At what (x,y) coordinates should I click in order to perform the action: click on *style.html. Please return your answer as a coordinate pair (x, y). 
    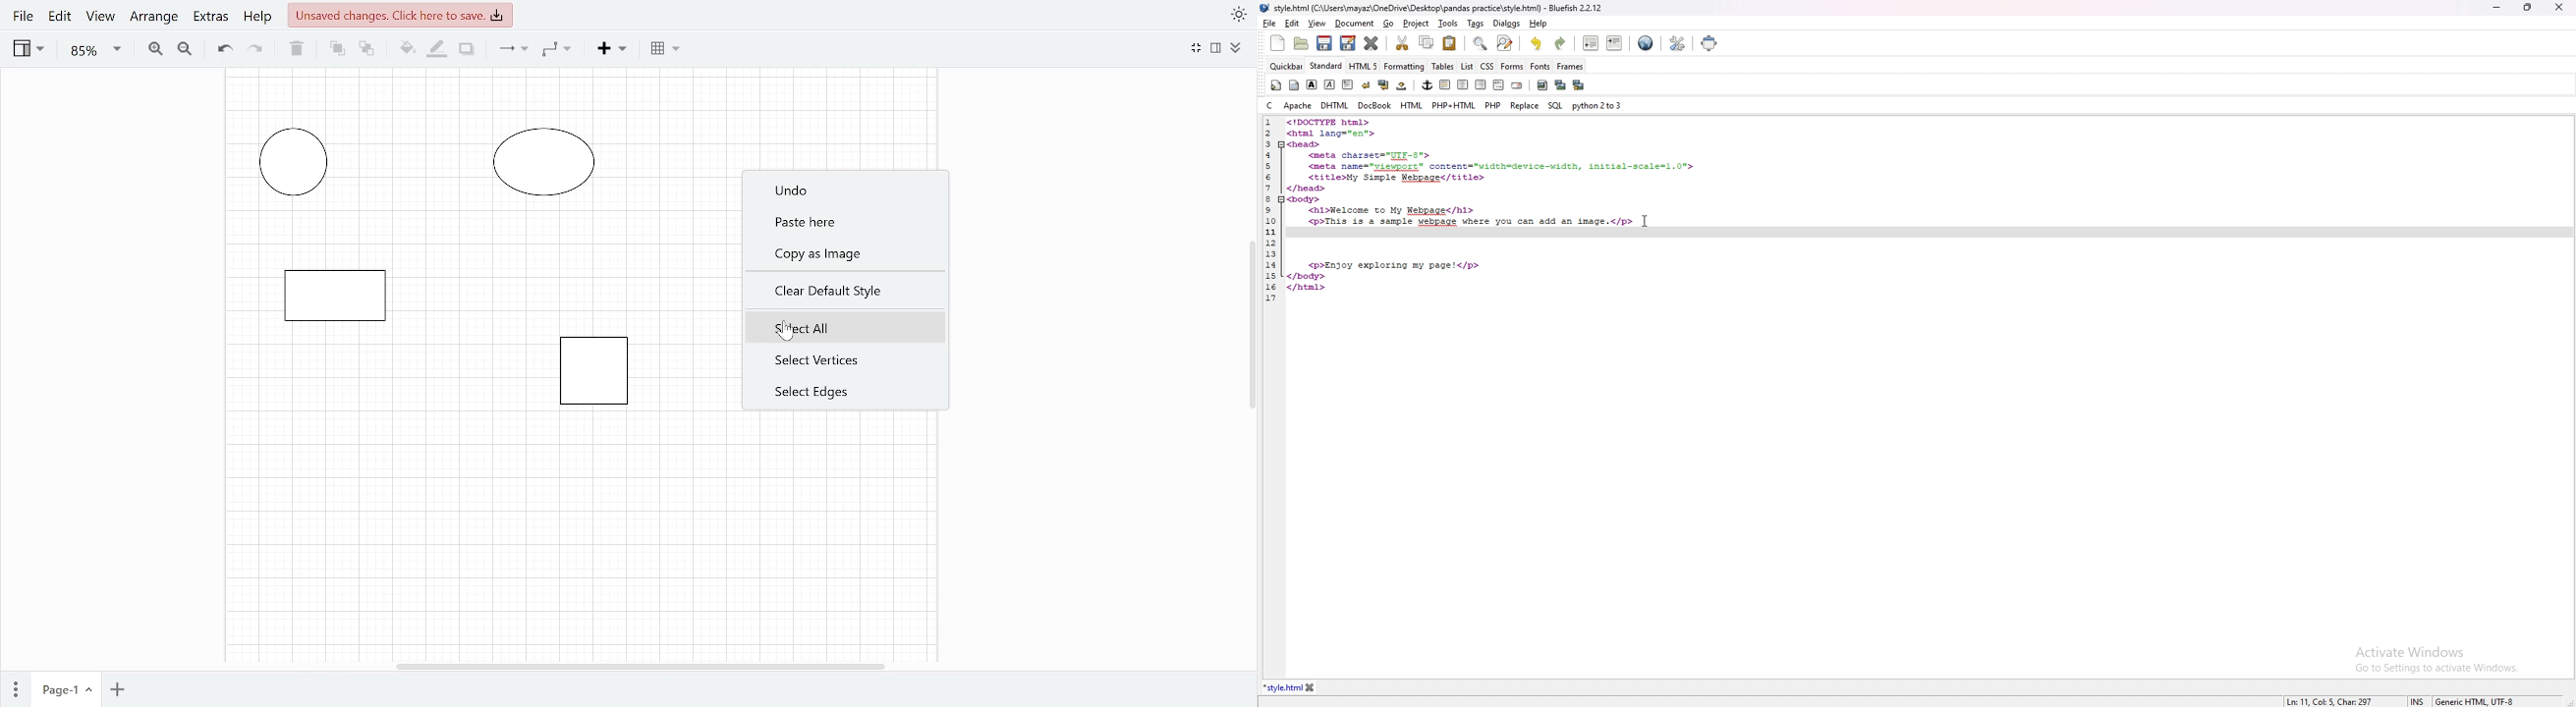
    Looking at the image, I should click on (1282, 688).